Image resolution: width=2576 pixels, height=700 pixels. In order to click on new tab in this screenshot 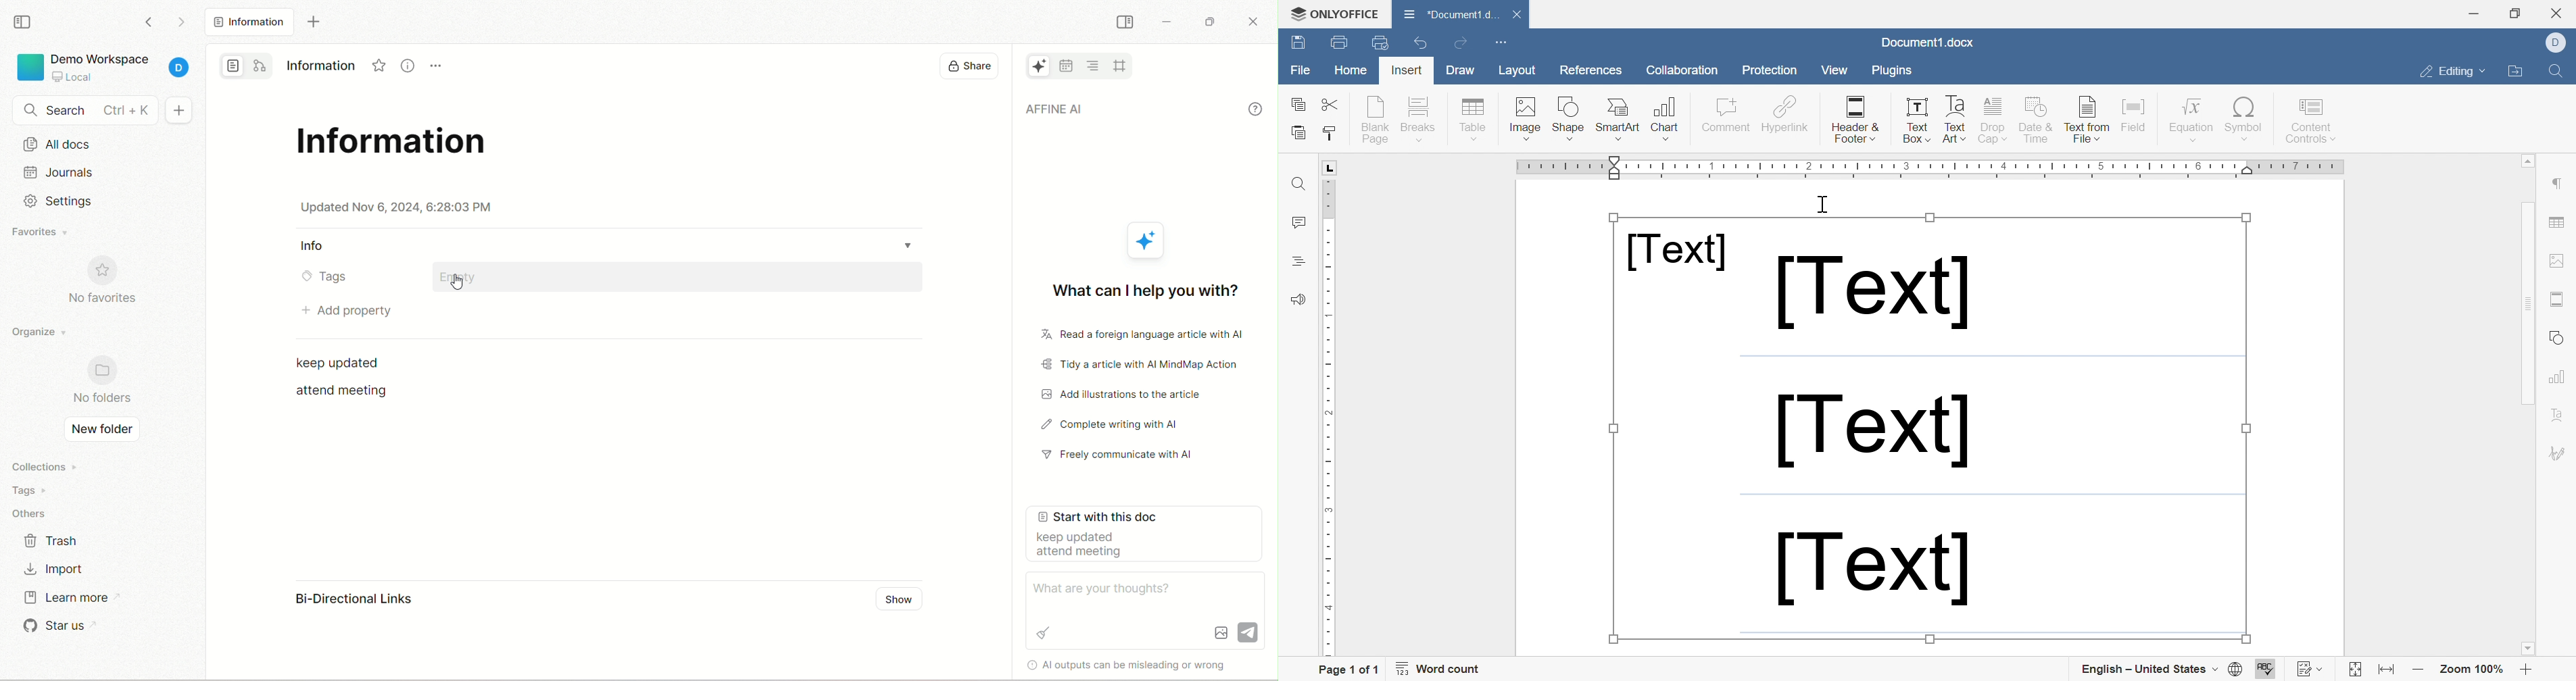, I will do `click(312, 22)`.